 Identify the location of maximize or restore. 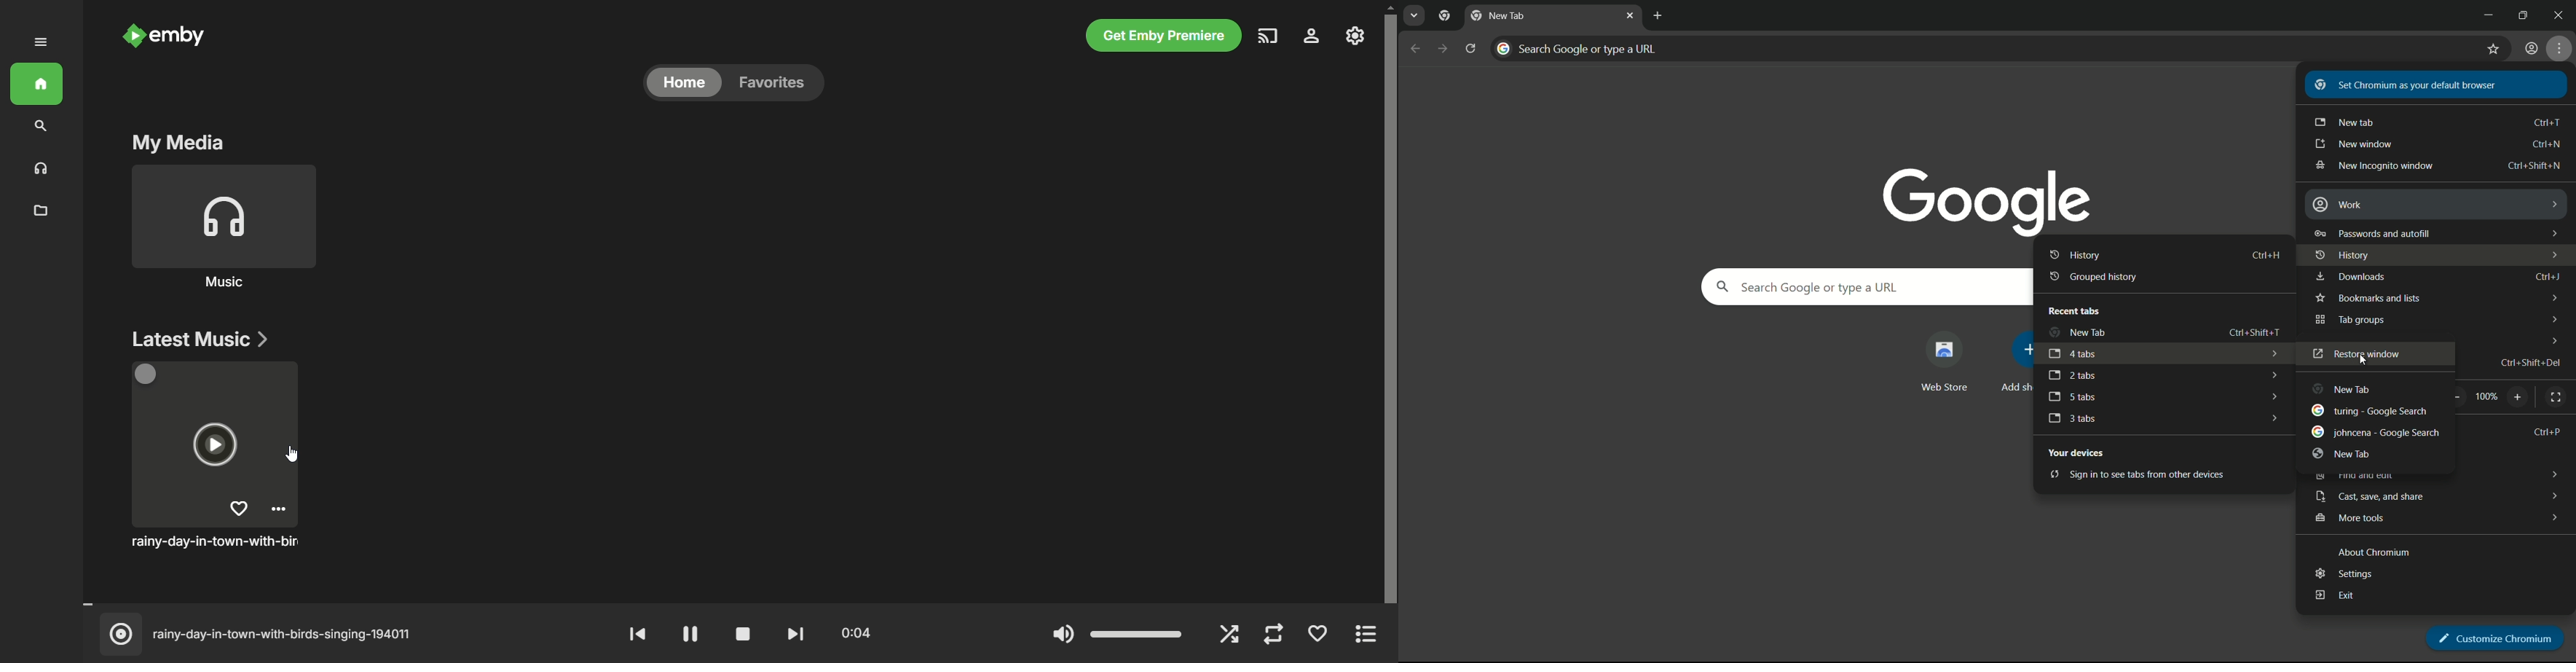
(2527, 14).